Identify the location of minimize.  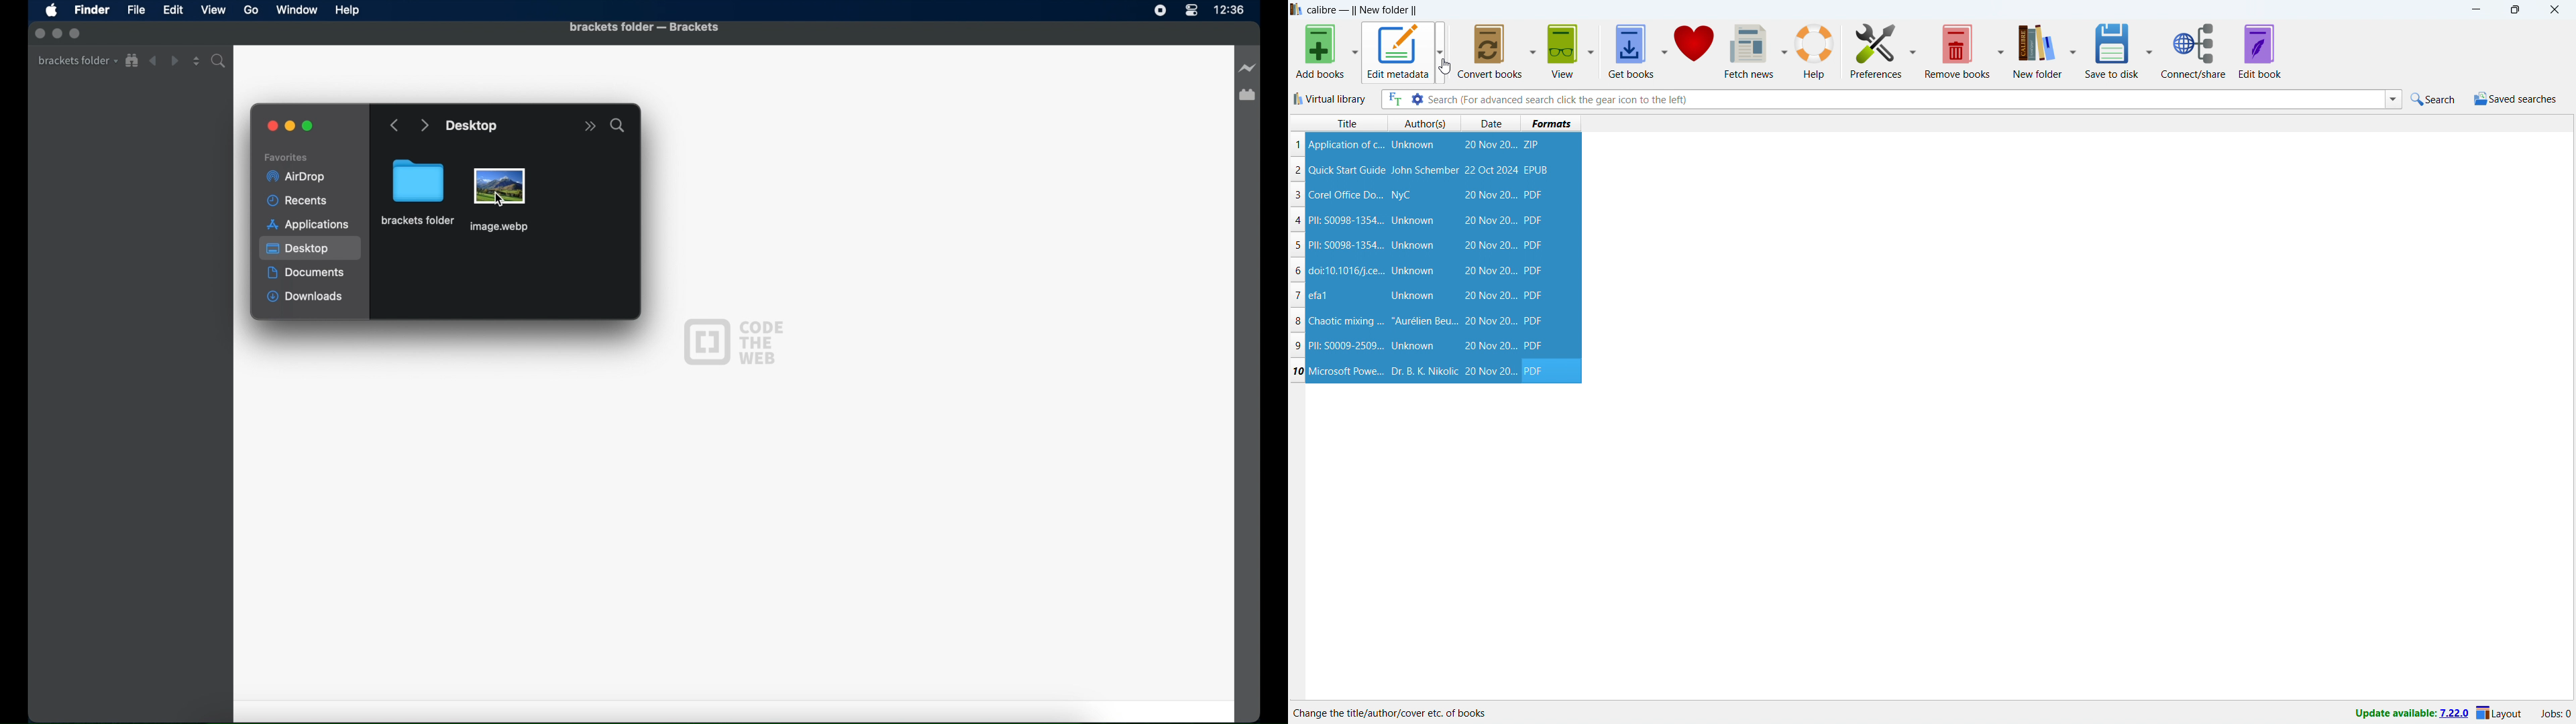
(290, 127).